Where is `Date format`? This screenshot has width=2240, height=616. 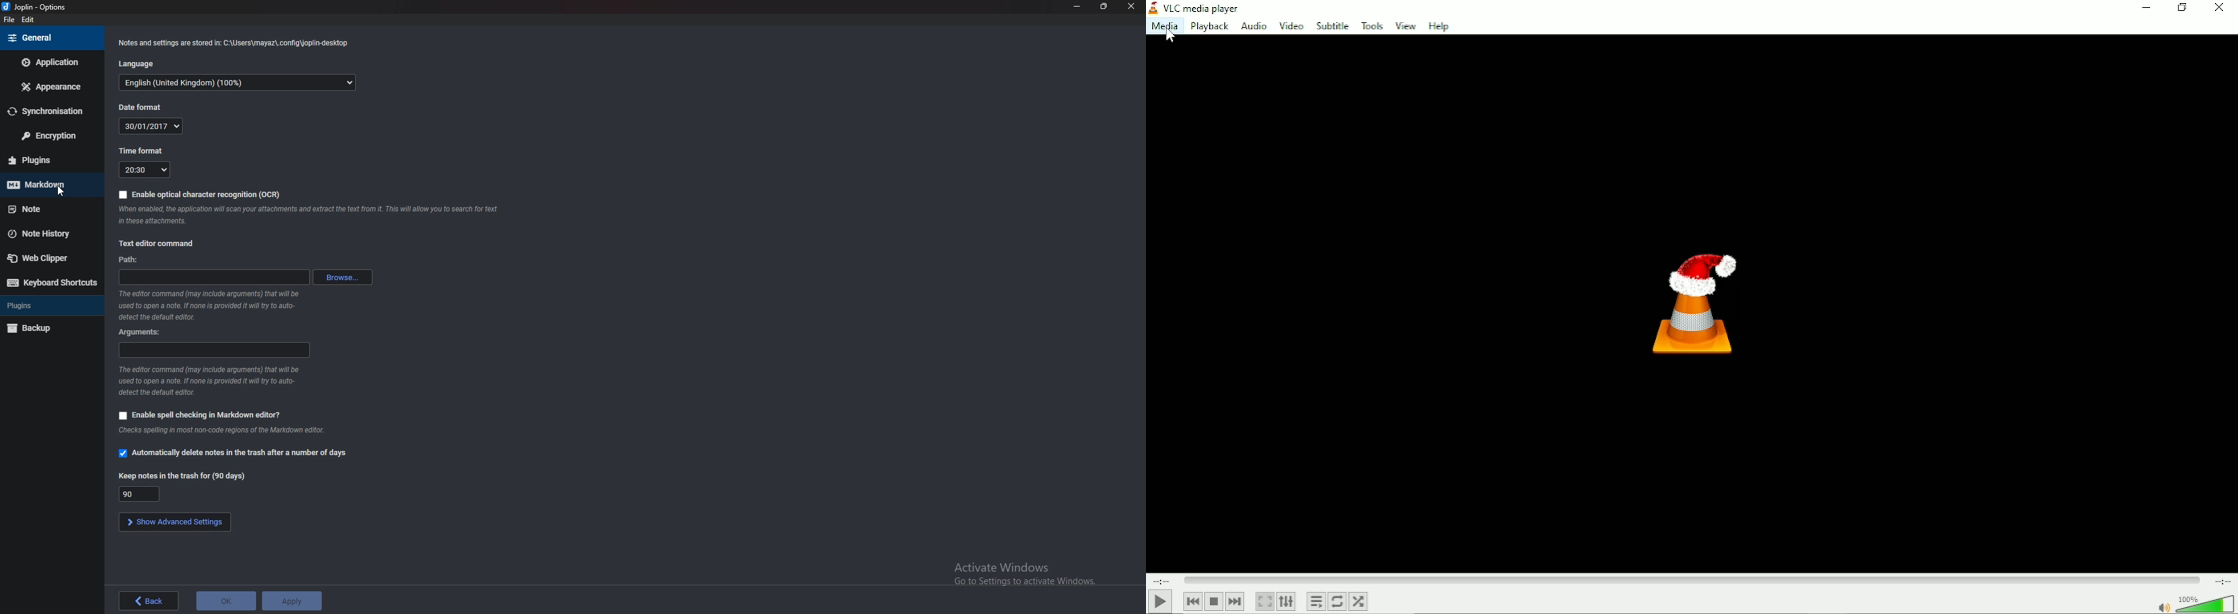
Date format is located at coordinates (153, 125).